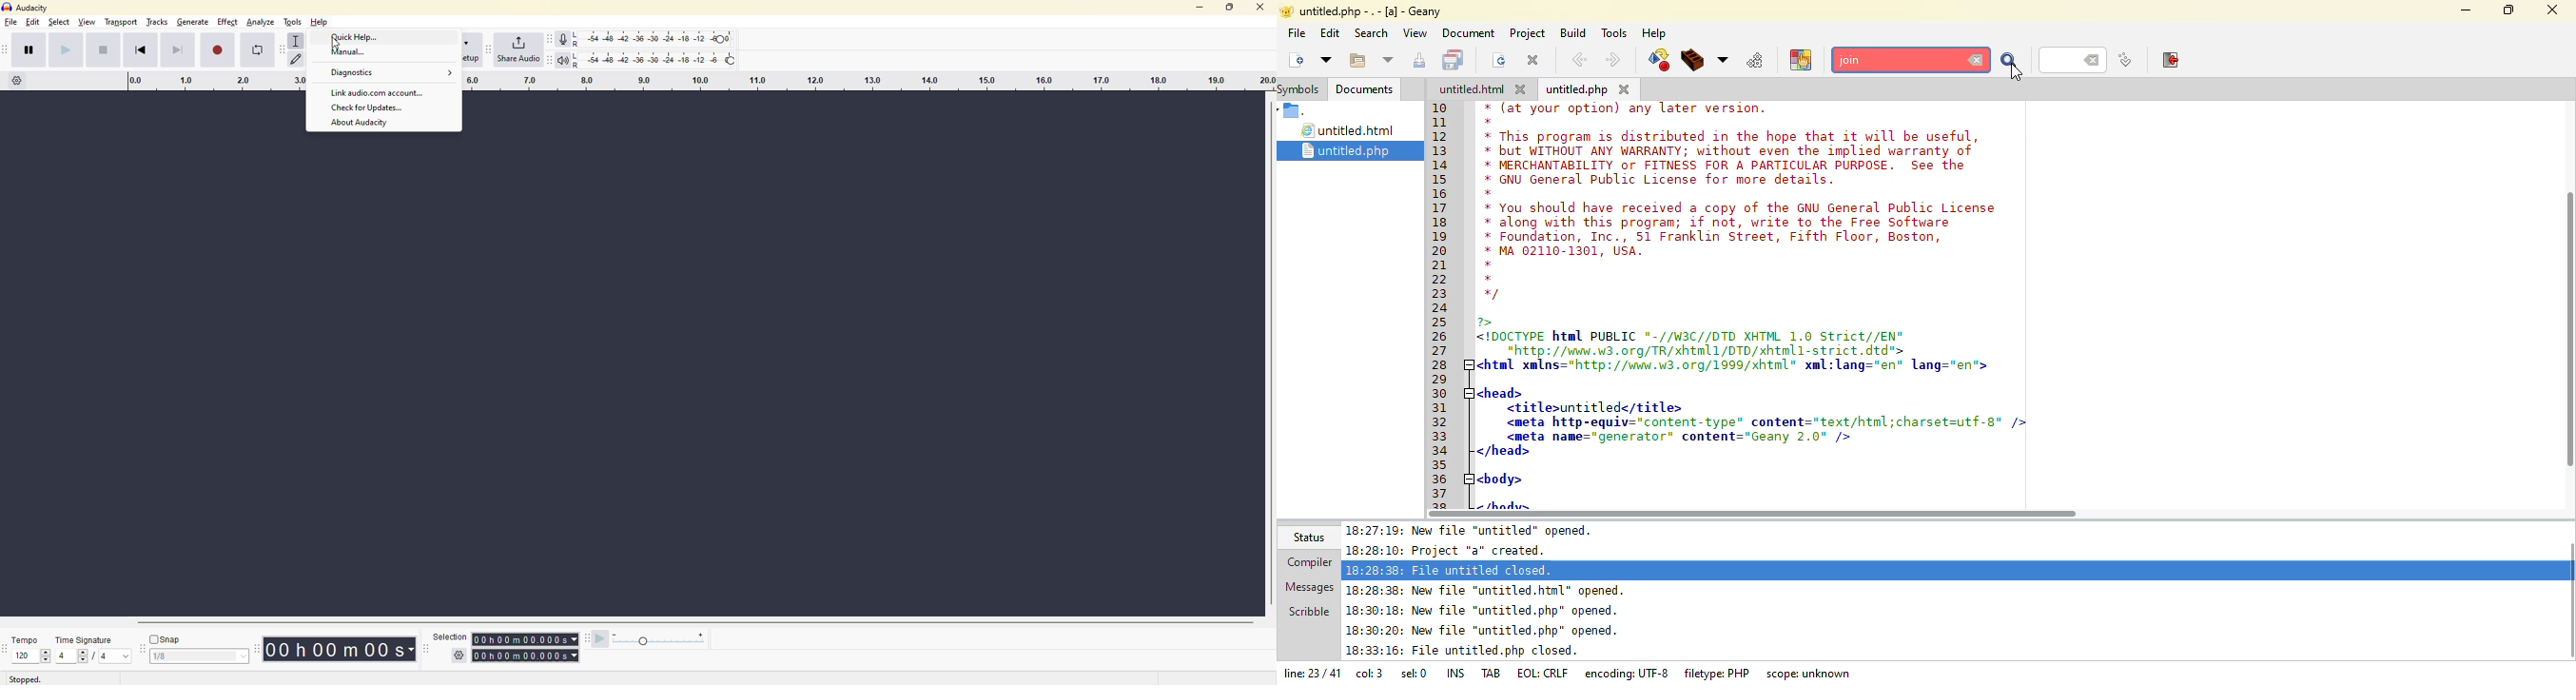  I want to click on value, so click(112, 658).